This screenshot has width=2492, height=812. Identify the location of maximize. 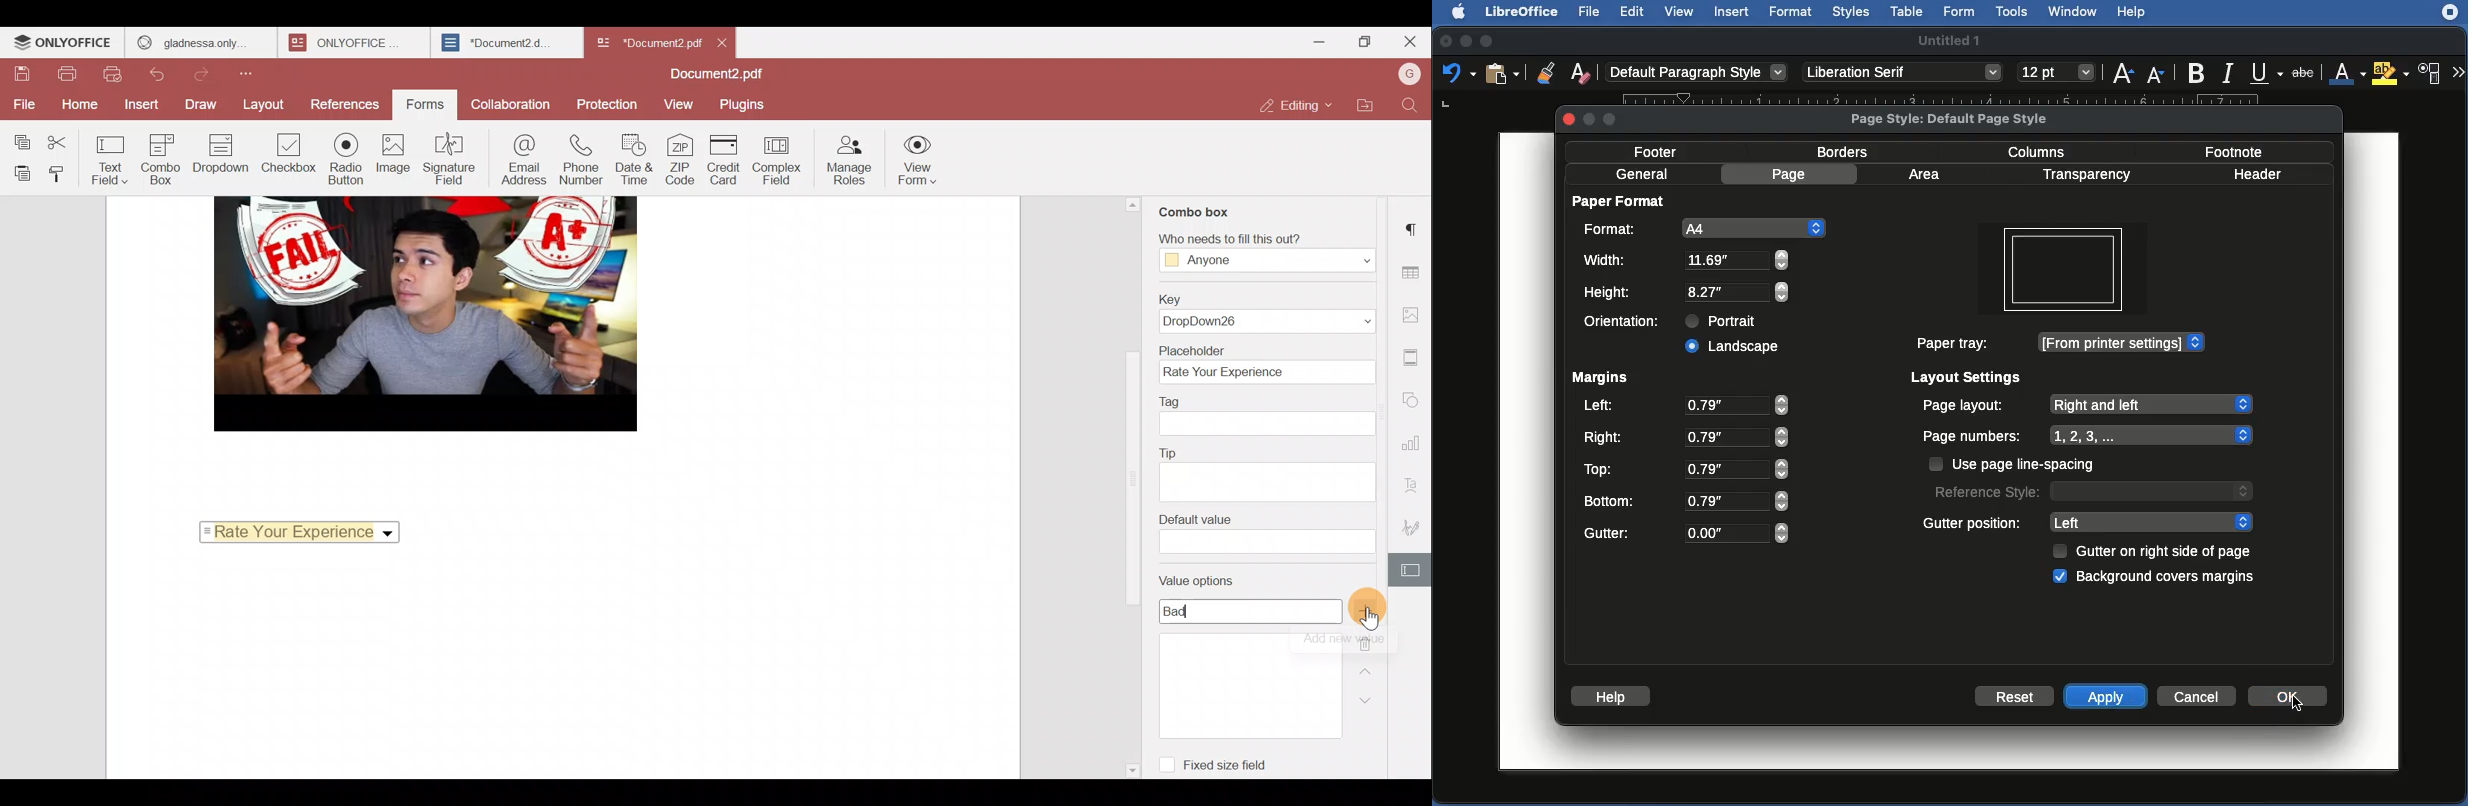
(1614, 121).